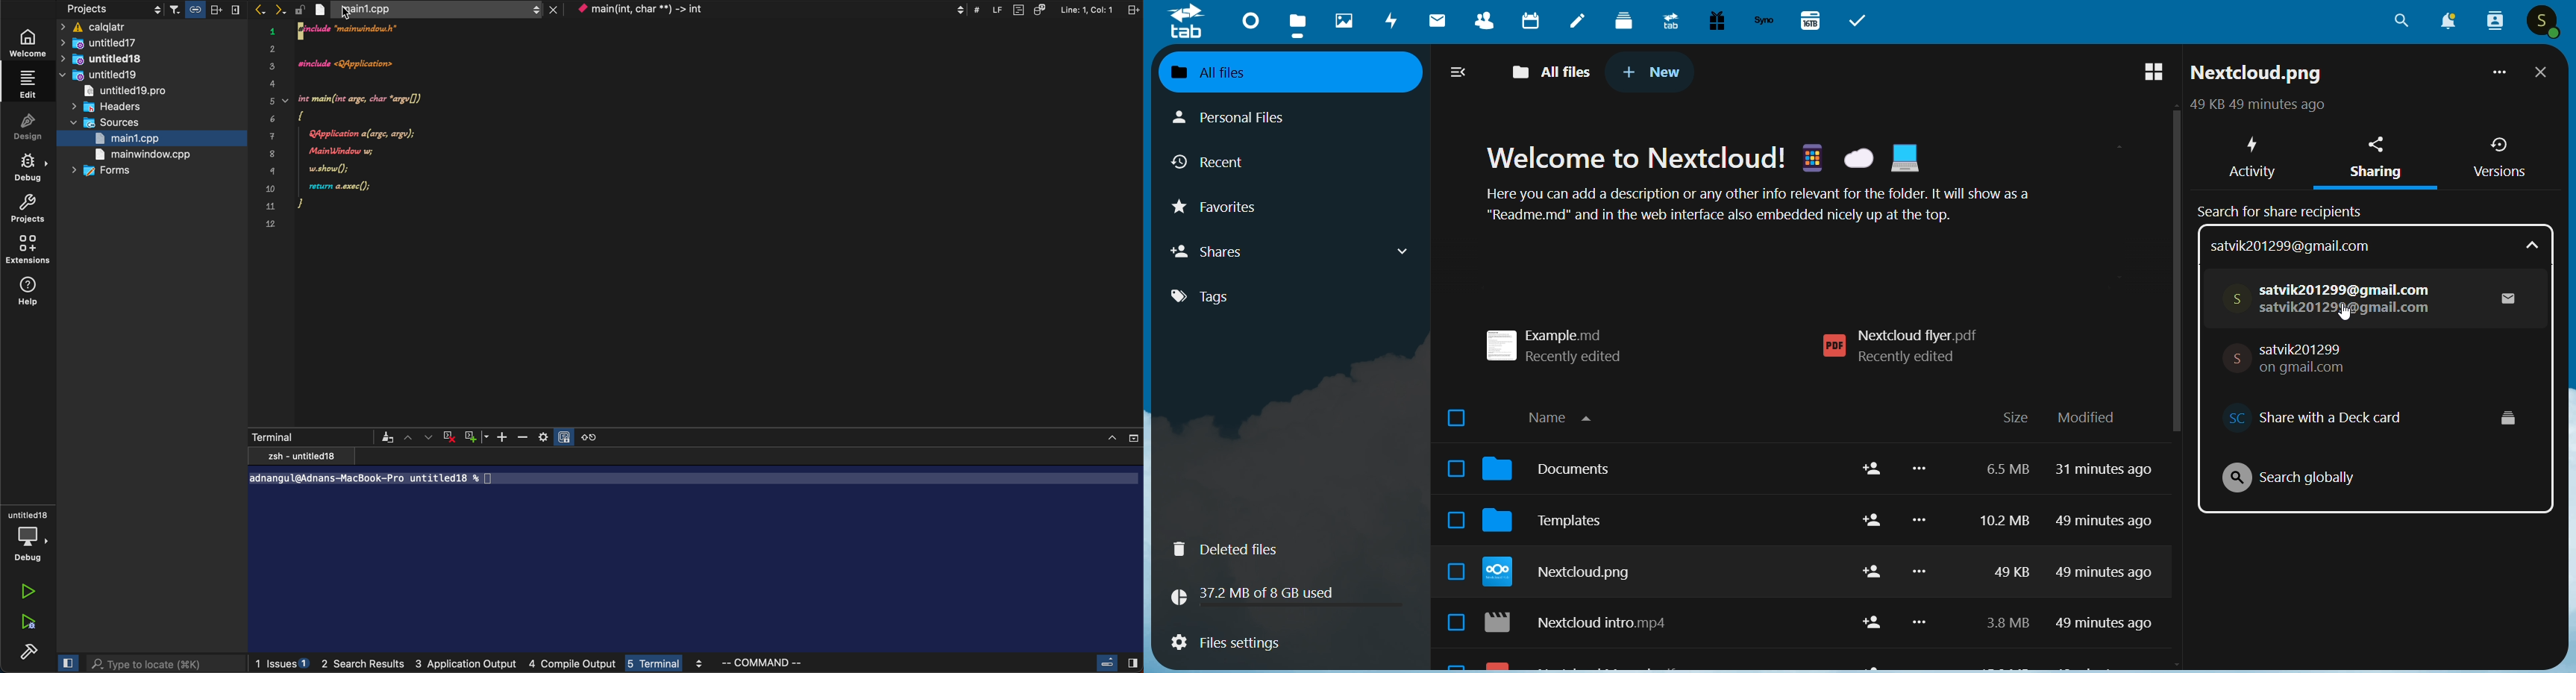  What do you see at coordinates (1247, 19) in the screenshot?
I see `dashboard` at bounding box center [1247, 19].